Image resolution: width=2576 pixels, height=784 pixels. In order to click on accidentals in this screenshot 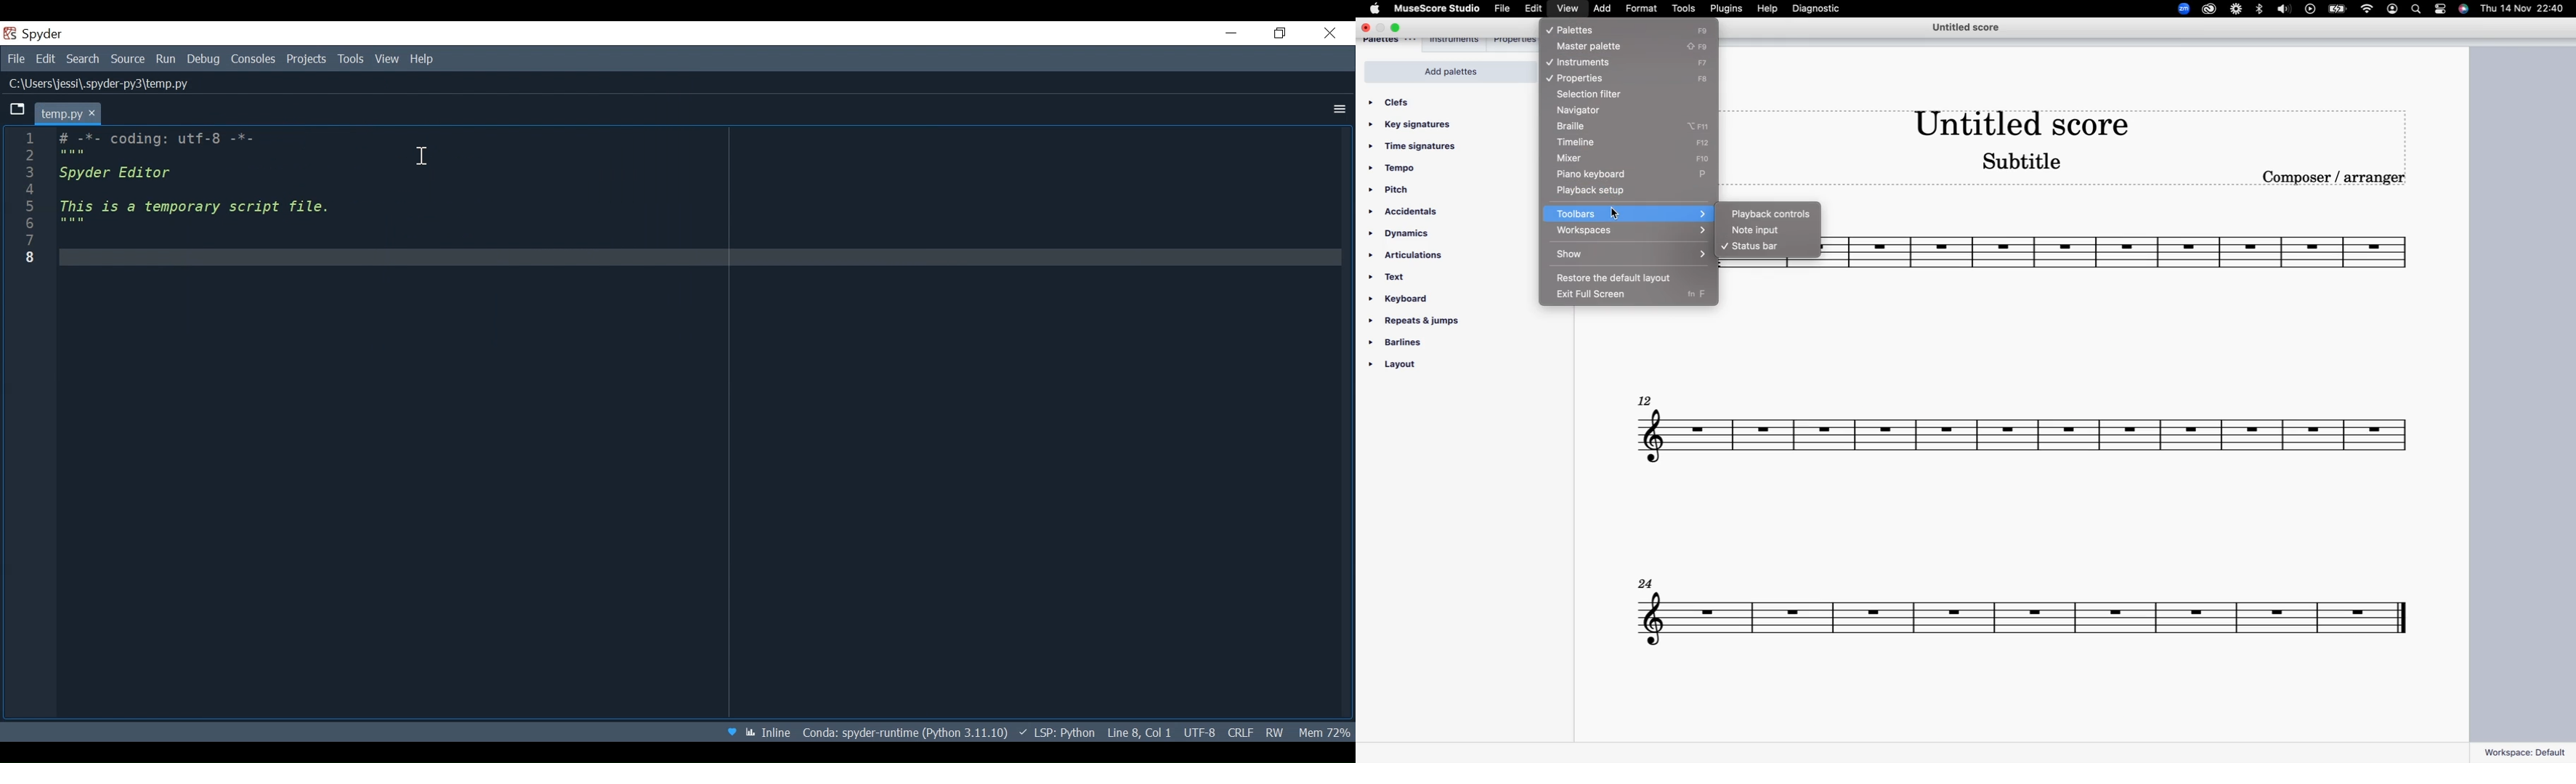, I will do `click(1411, 211)`.